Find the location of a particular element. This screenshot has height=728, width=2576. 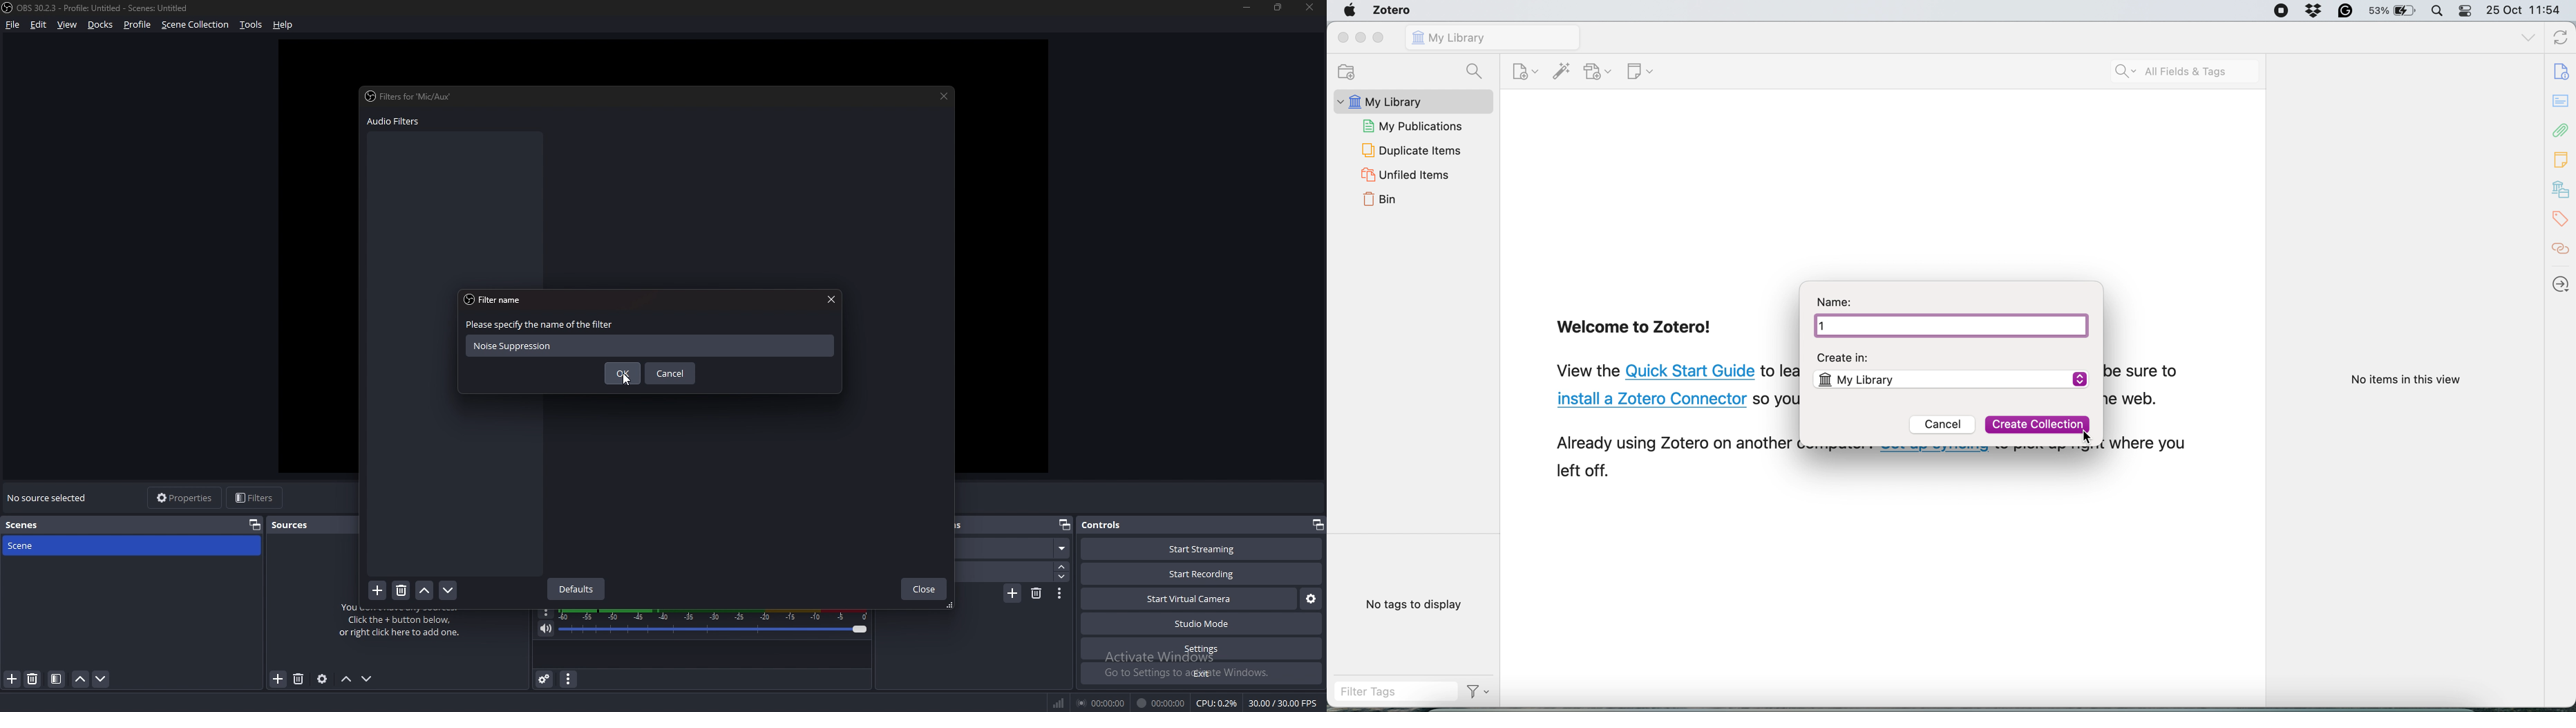

bin is located at coordinates (1379, 202).